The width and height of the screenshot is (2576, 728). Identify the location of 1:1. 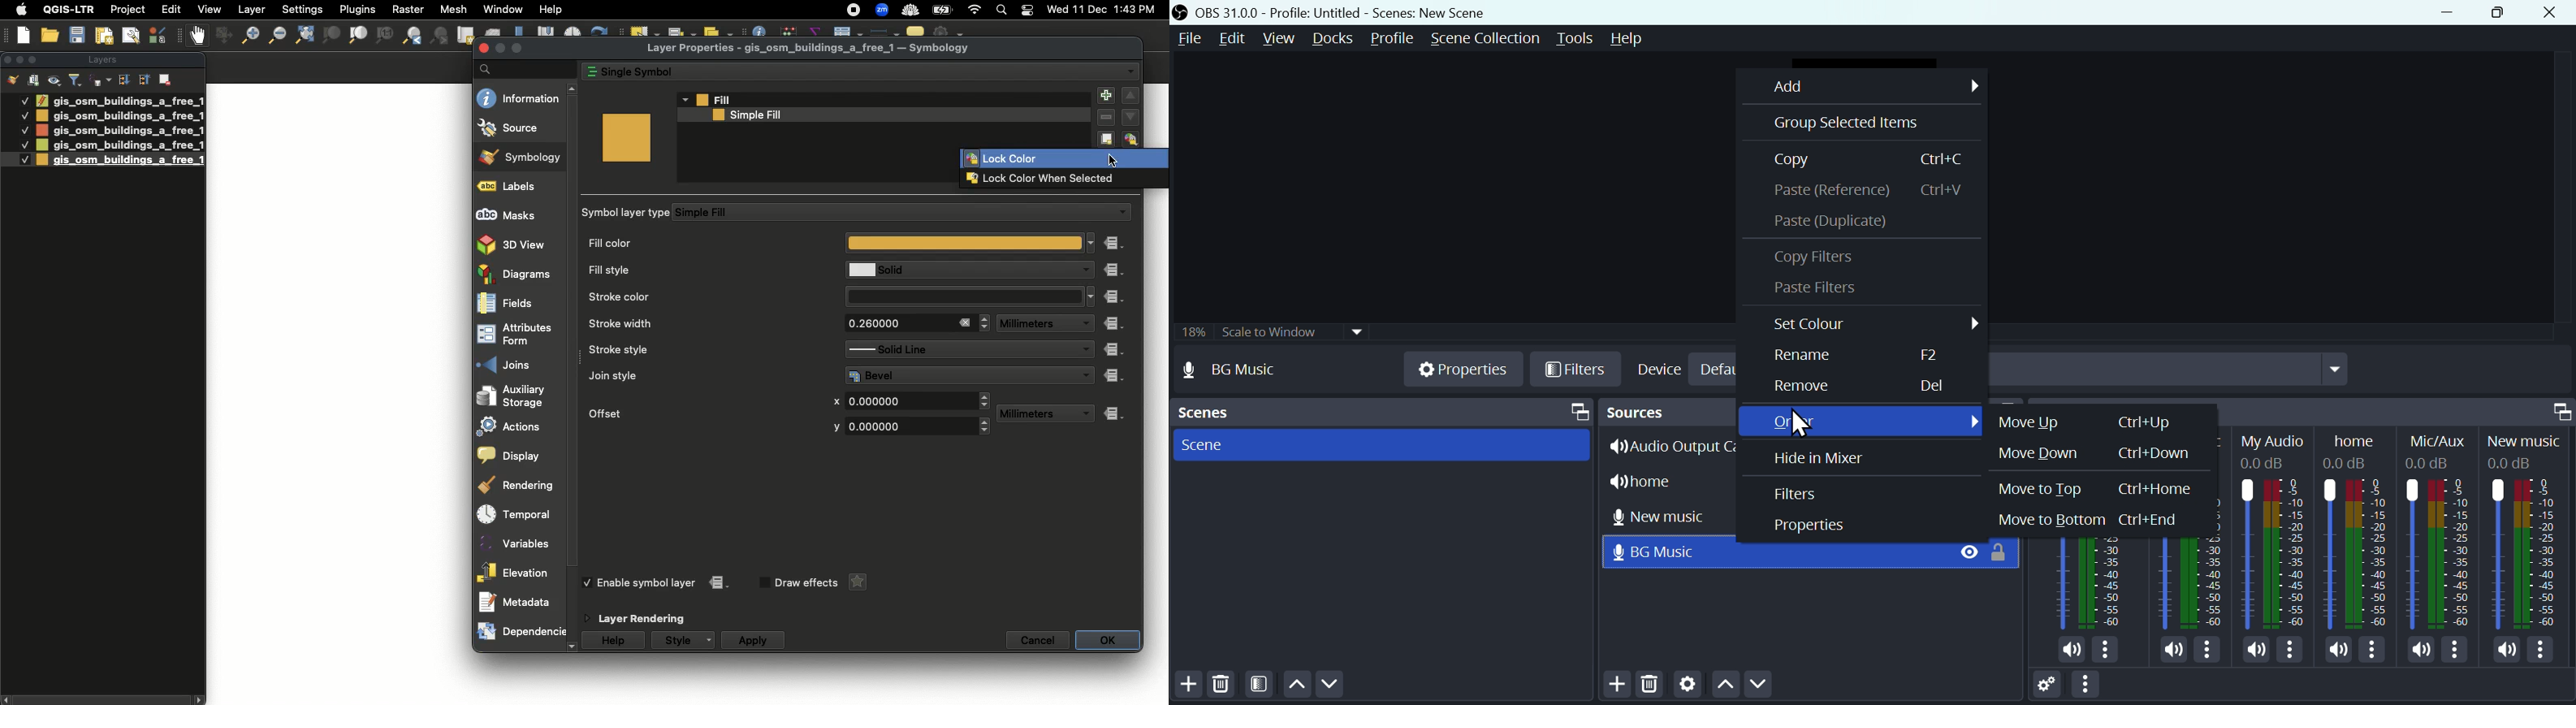
(383, 36).